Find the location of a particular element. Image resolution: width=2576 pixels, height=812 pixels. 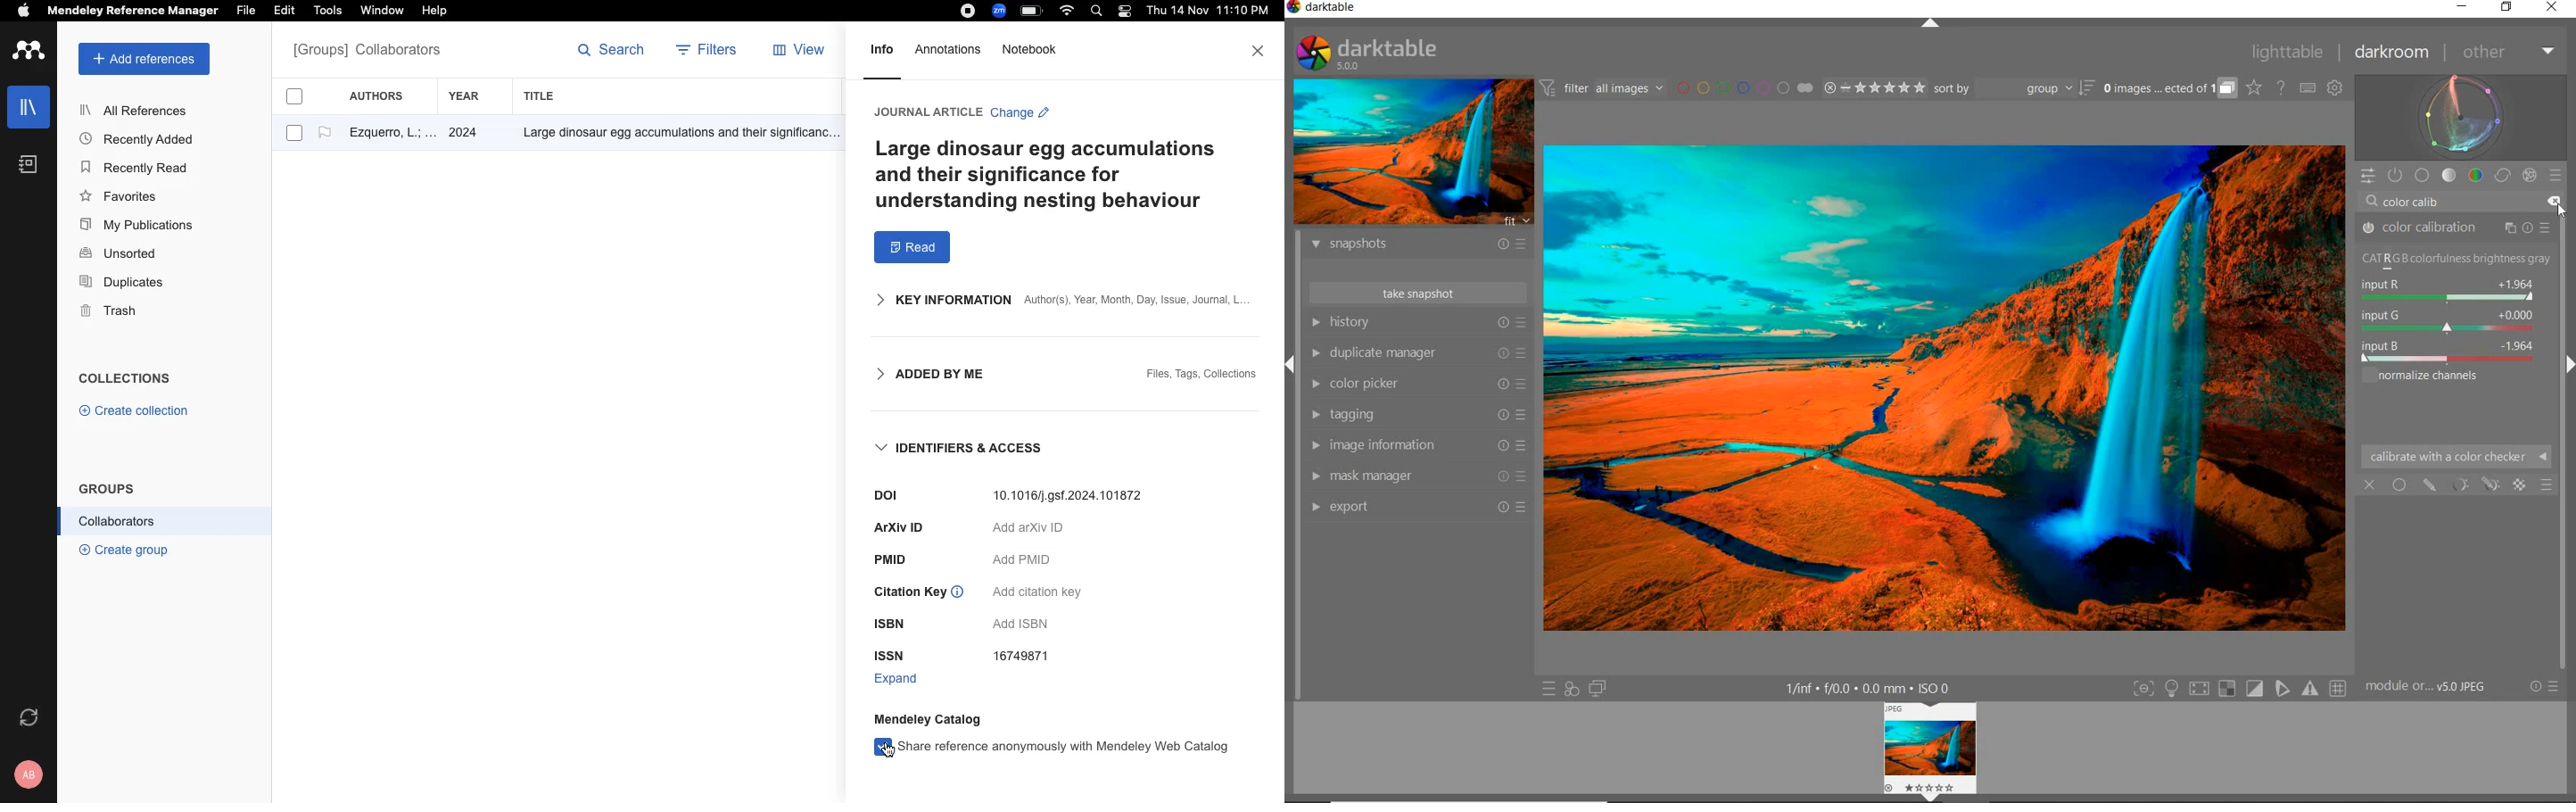

author is located at coordinates (384, 135).